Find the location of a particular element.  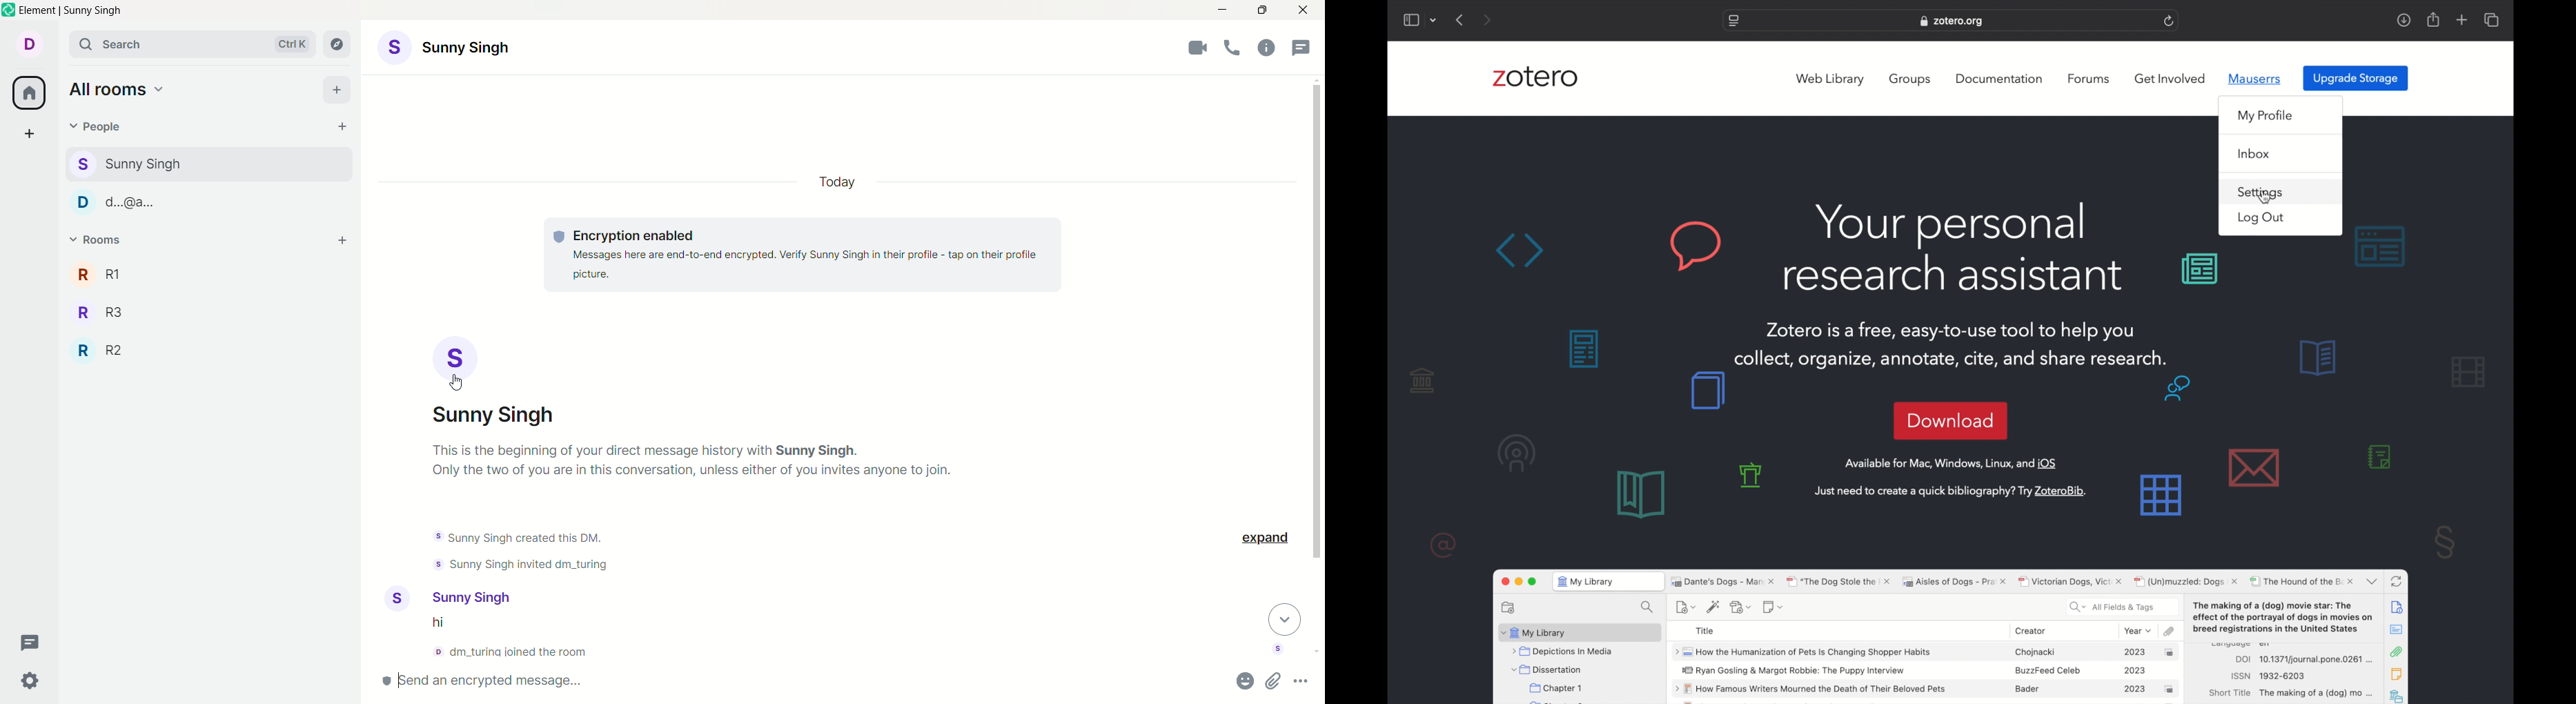

Available for Mac, Windows, Linux, and iOS is located at coordinates (1953, 463).